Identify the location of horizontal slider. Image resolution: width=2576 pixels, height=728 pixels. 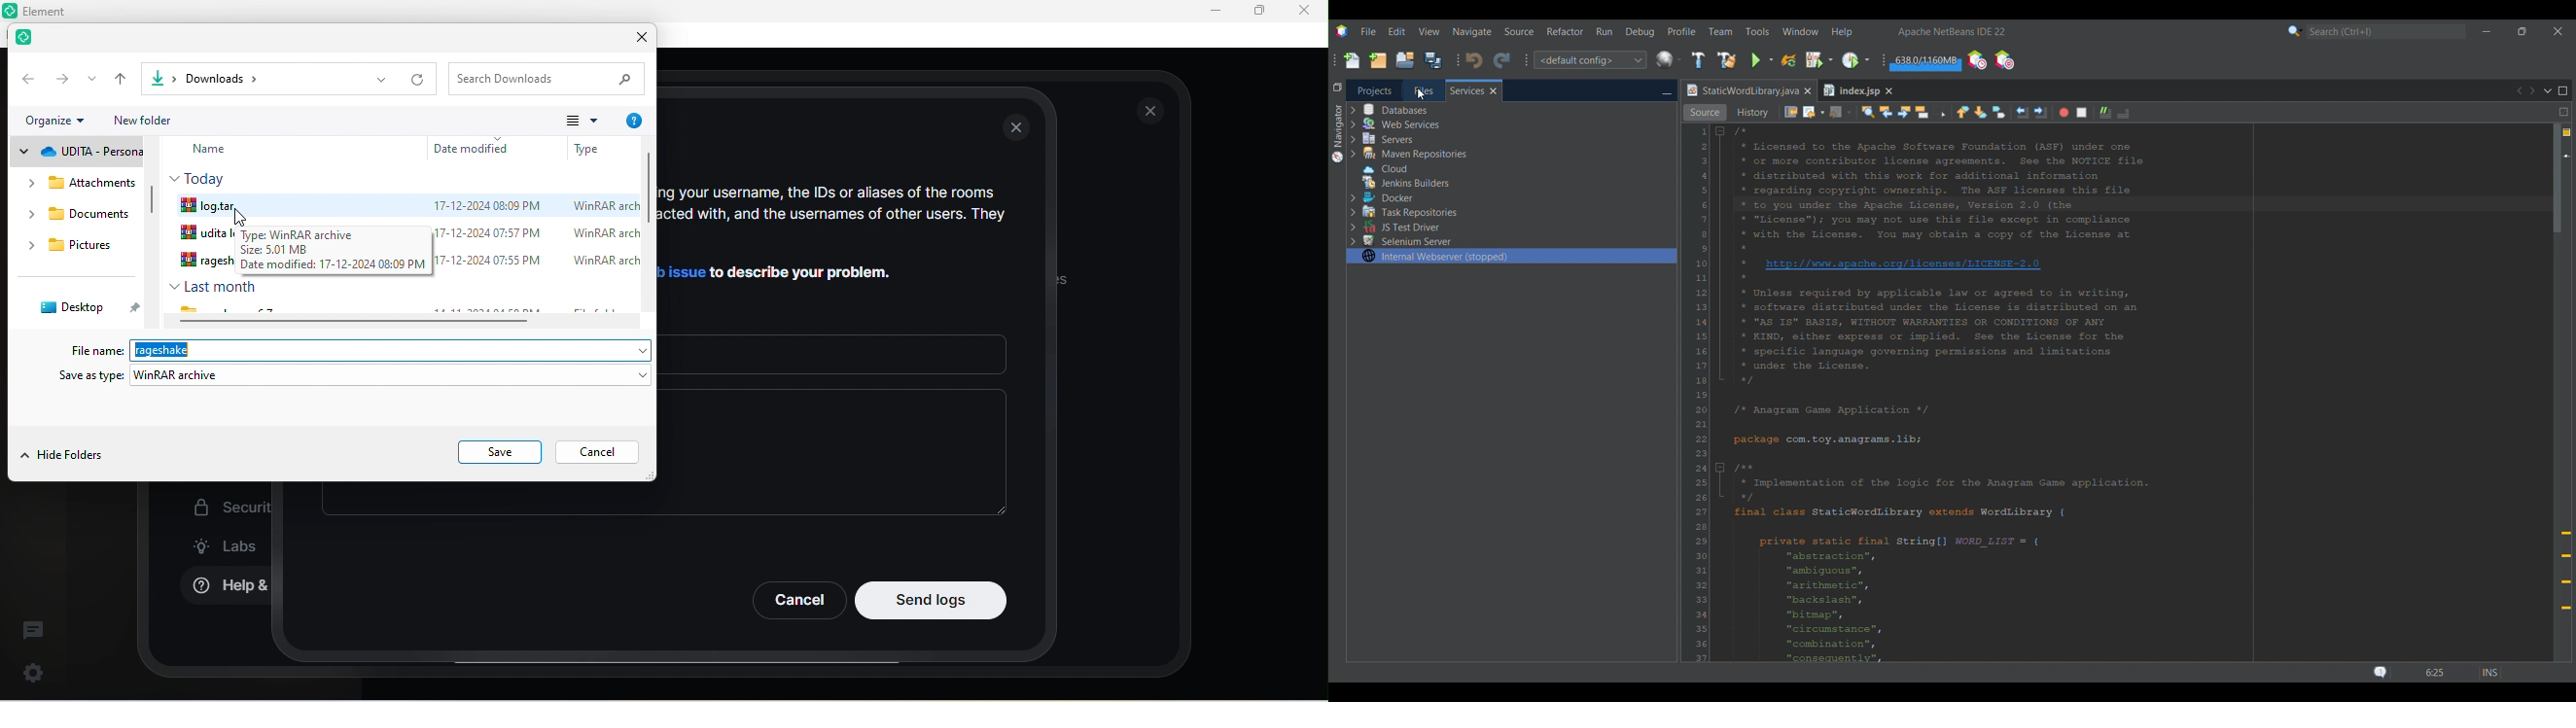
(407, 322).